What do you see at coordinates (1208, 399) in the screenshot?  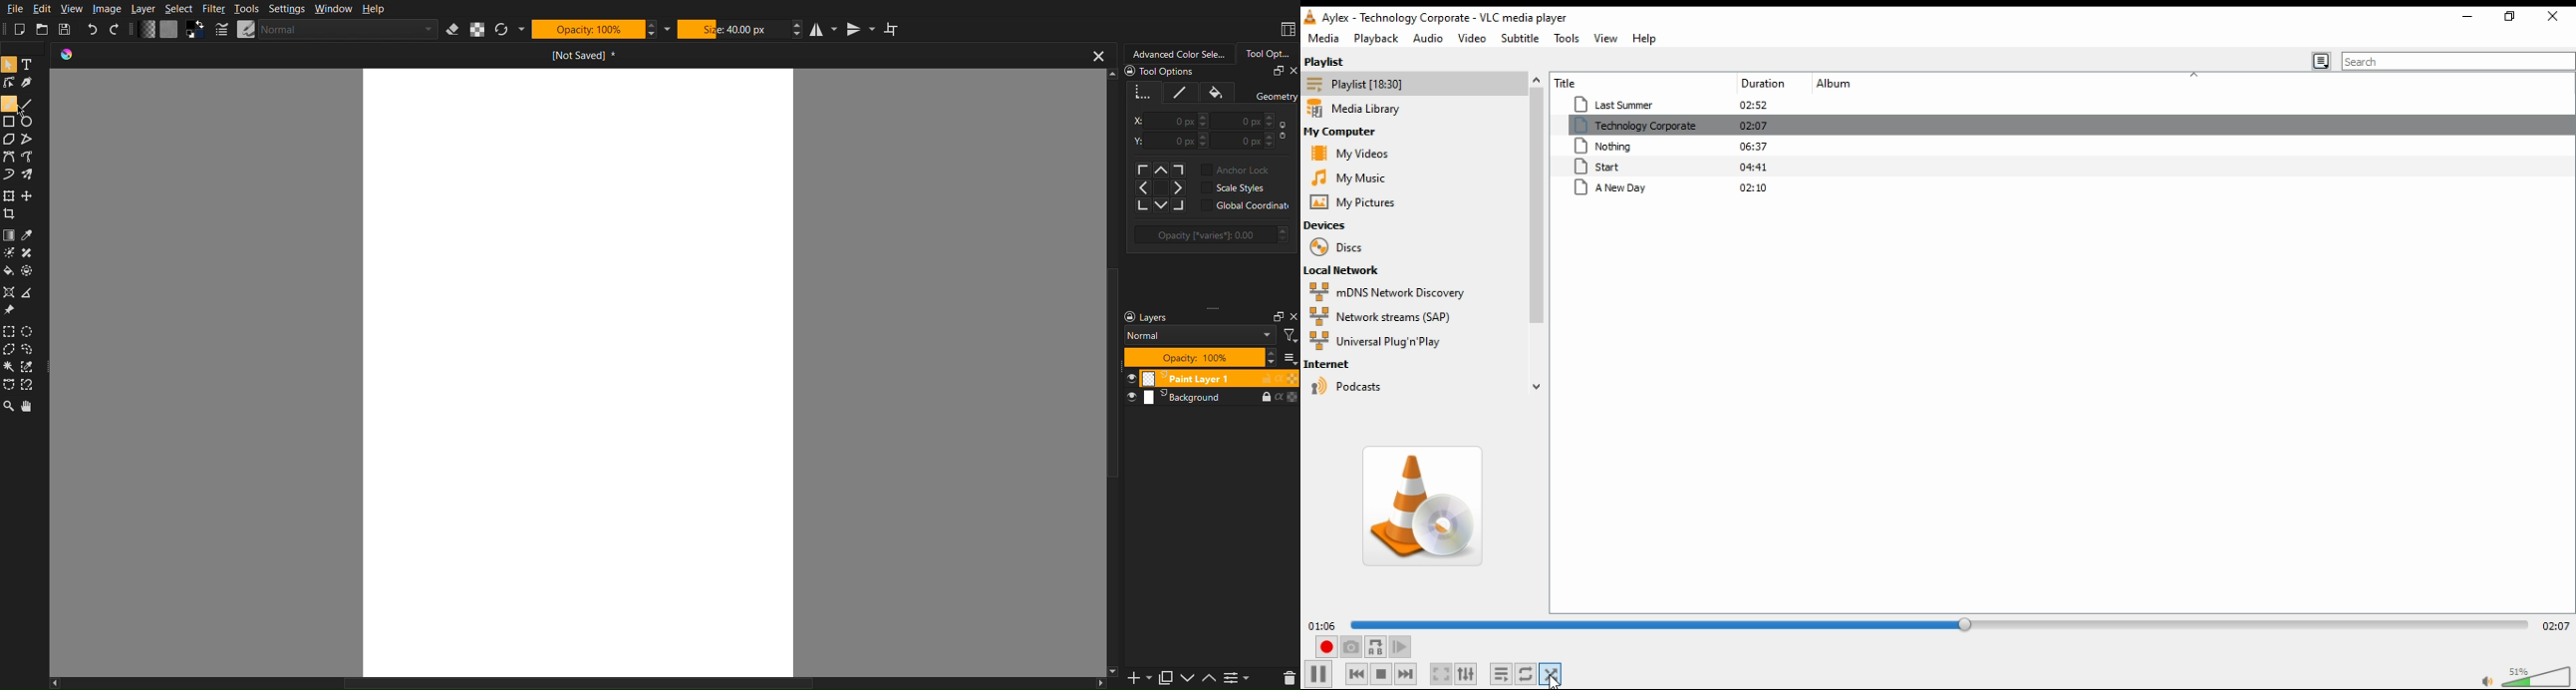 I see `Layers` at bounding box center [1208, 399].